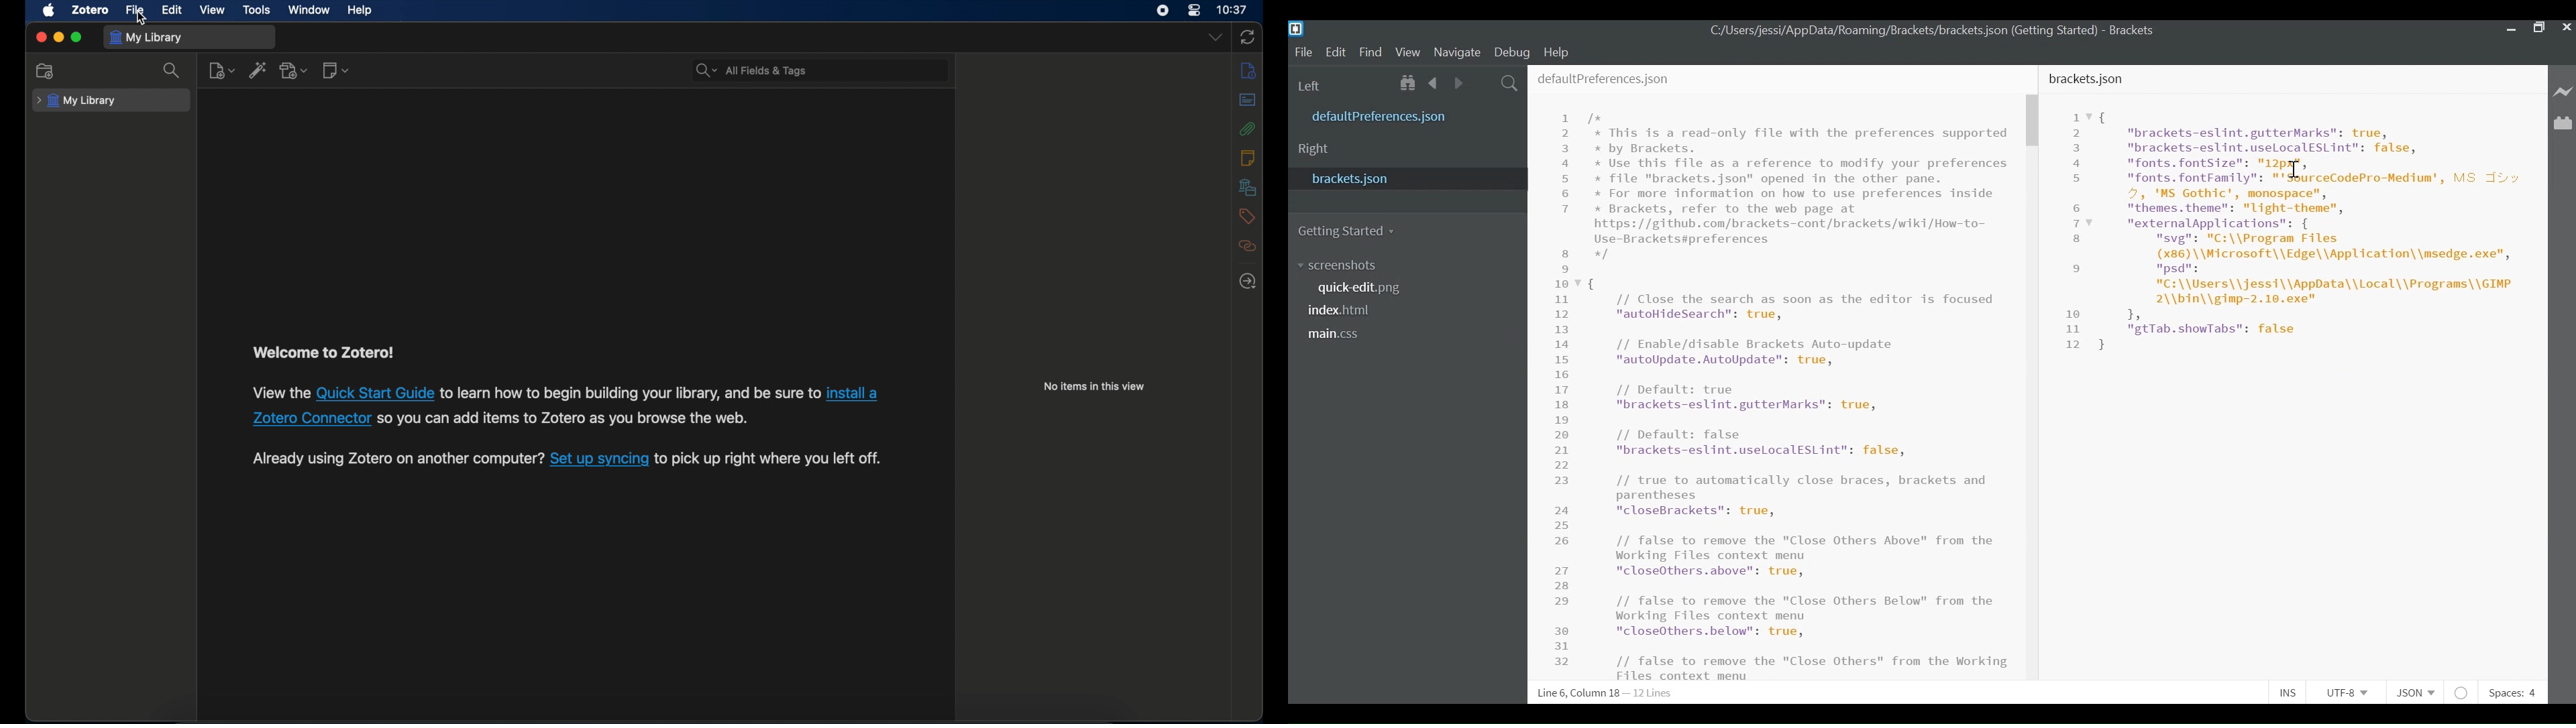  I want to click on Close, so click(2565, 26).